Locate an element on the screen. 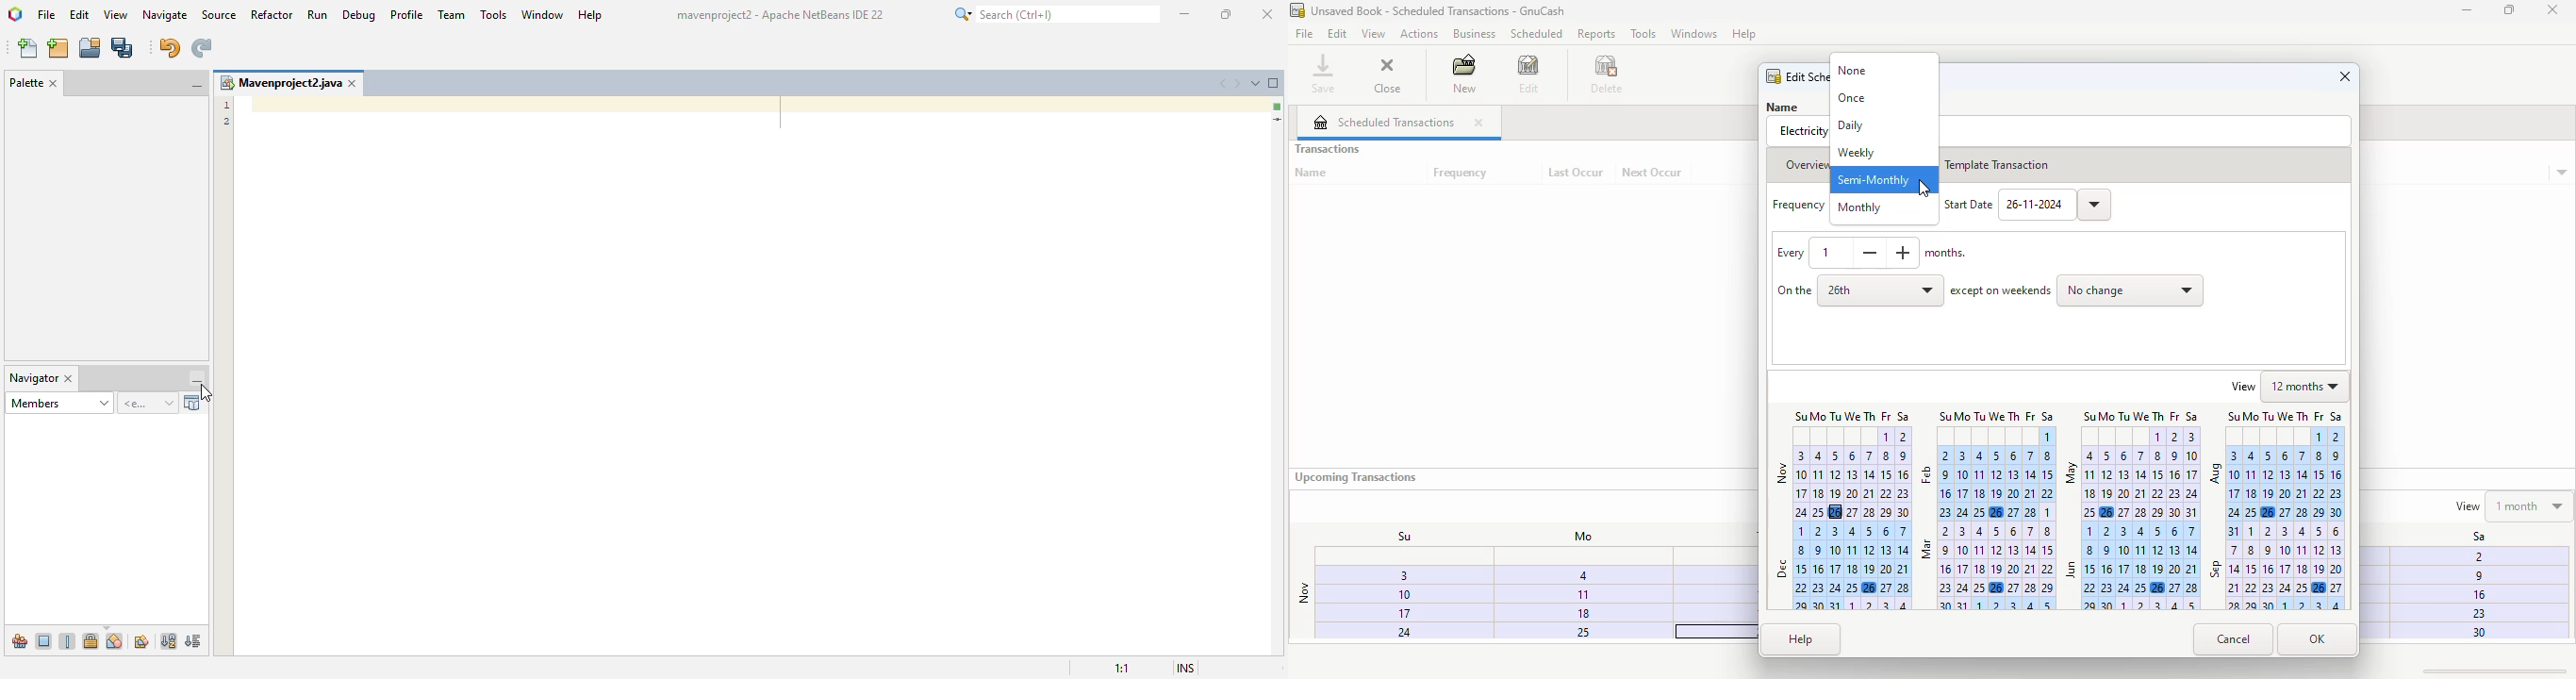 The height and width of the screenshot is (700, 2576). save all is located at coordinates (124, 47).